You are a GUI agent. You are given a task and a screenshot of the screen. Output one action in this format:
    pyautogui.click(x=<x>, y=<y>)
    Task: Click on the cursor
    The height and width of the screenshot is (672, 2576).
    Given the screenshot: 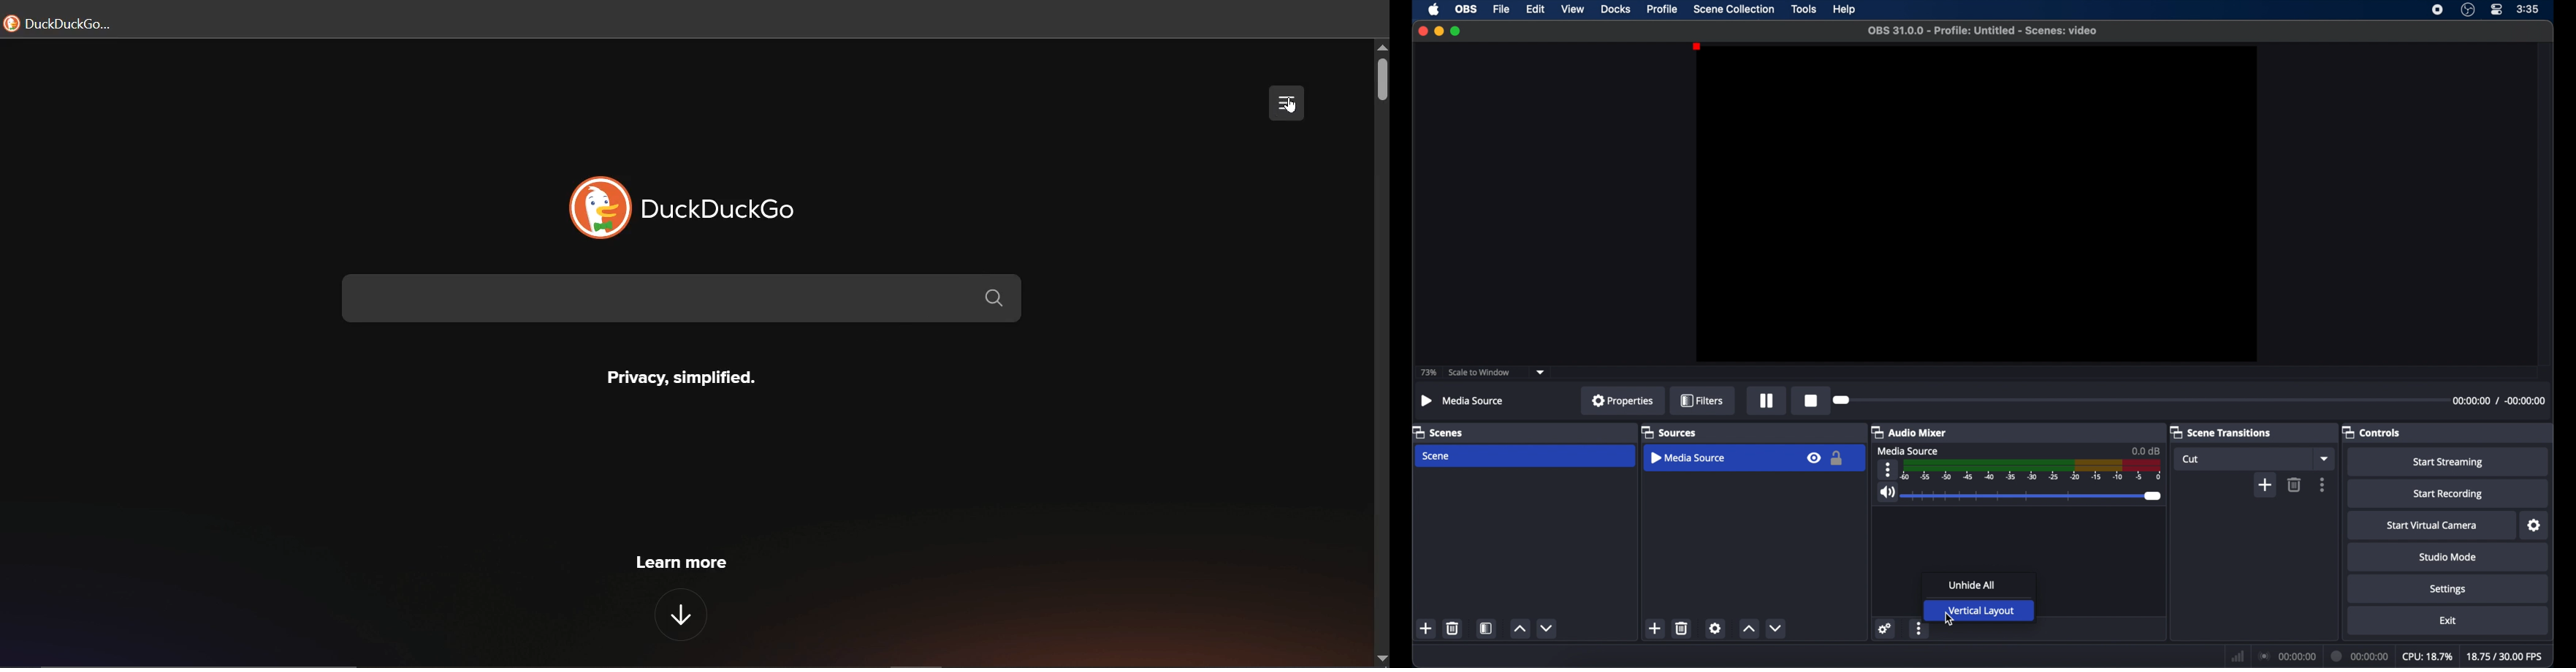 What is the action you would take?
    pyautogui.click(x=1287, y=110)
    